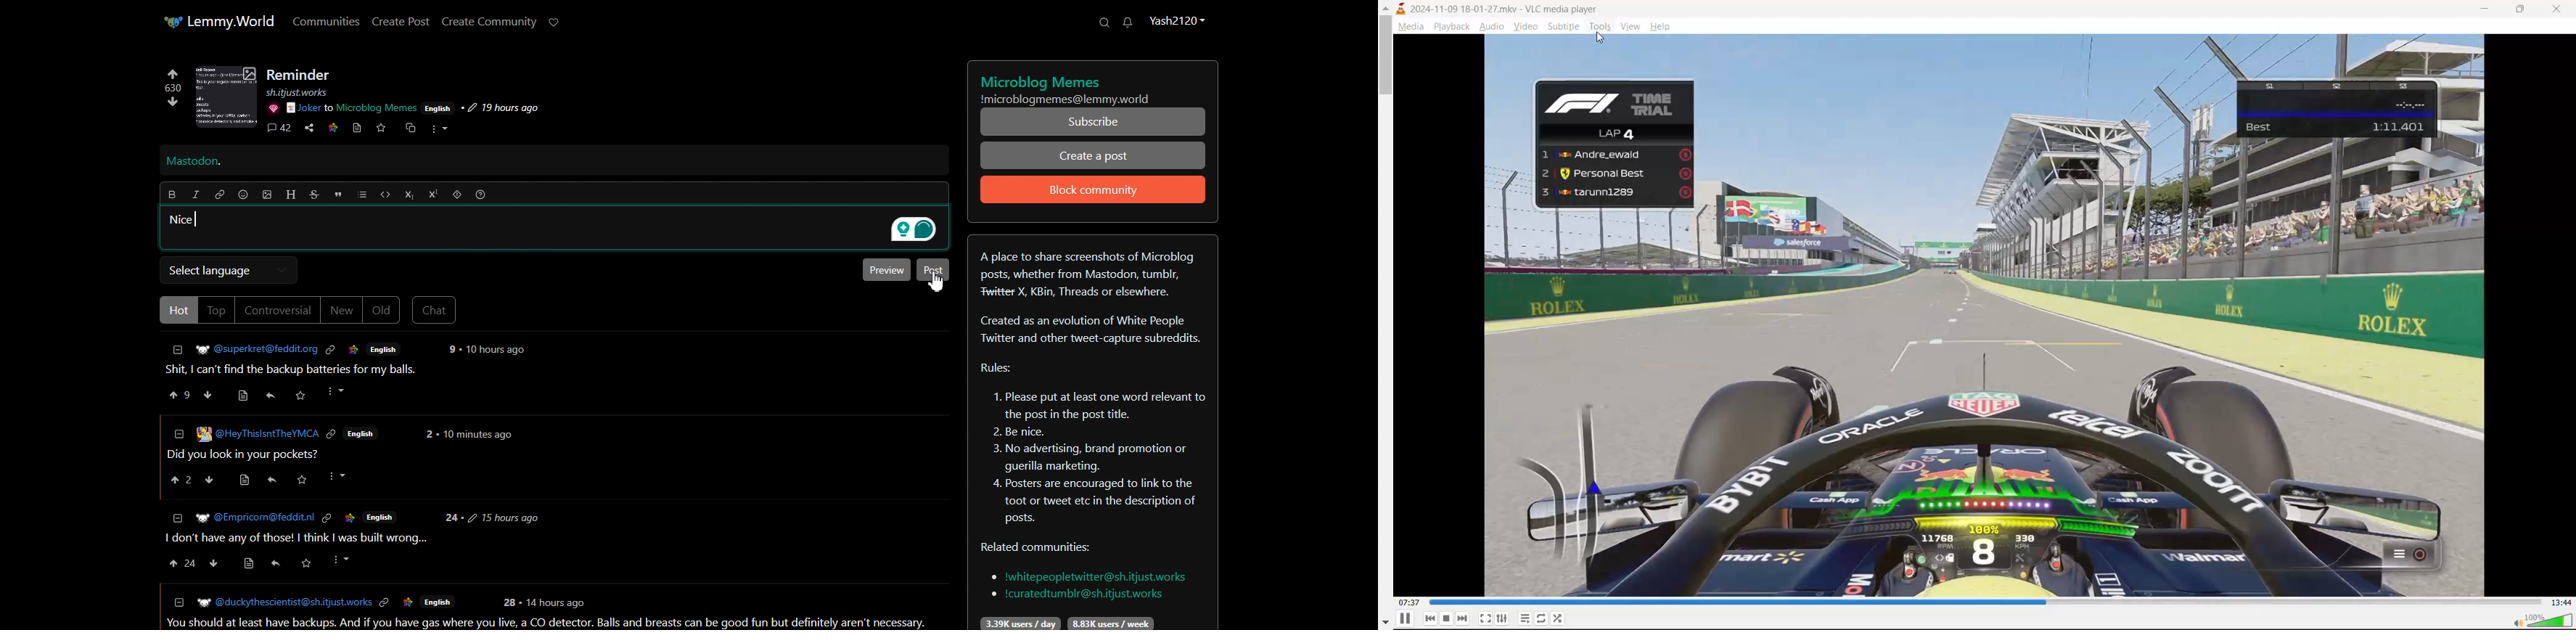  I want to click on , so click(342, 560).